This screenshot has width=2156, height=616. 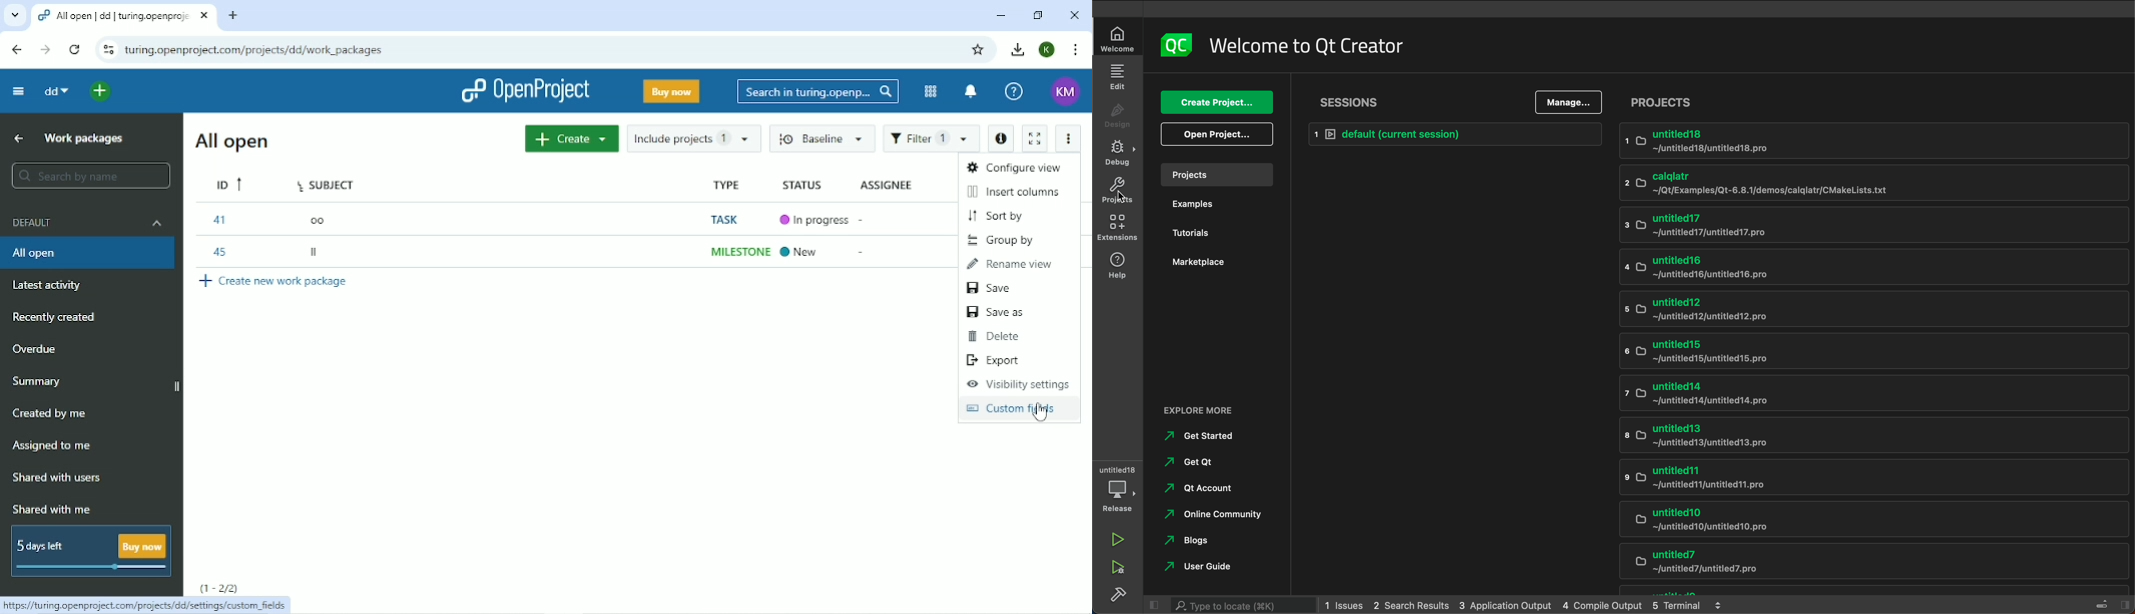 I want to click on logo, so click(x=1174, y=46).